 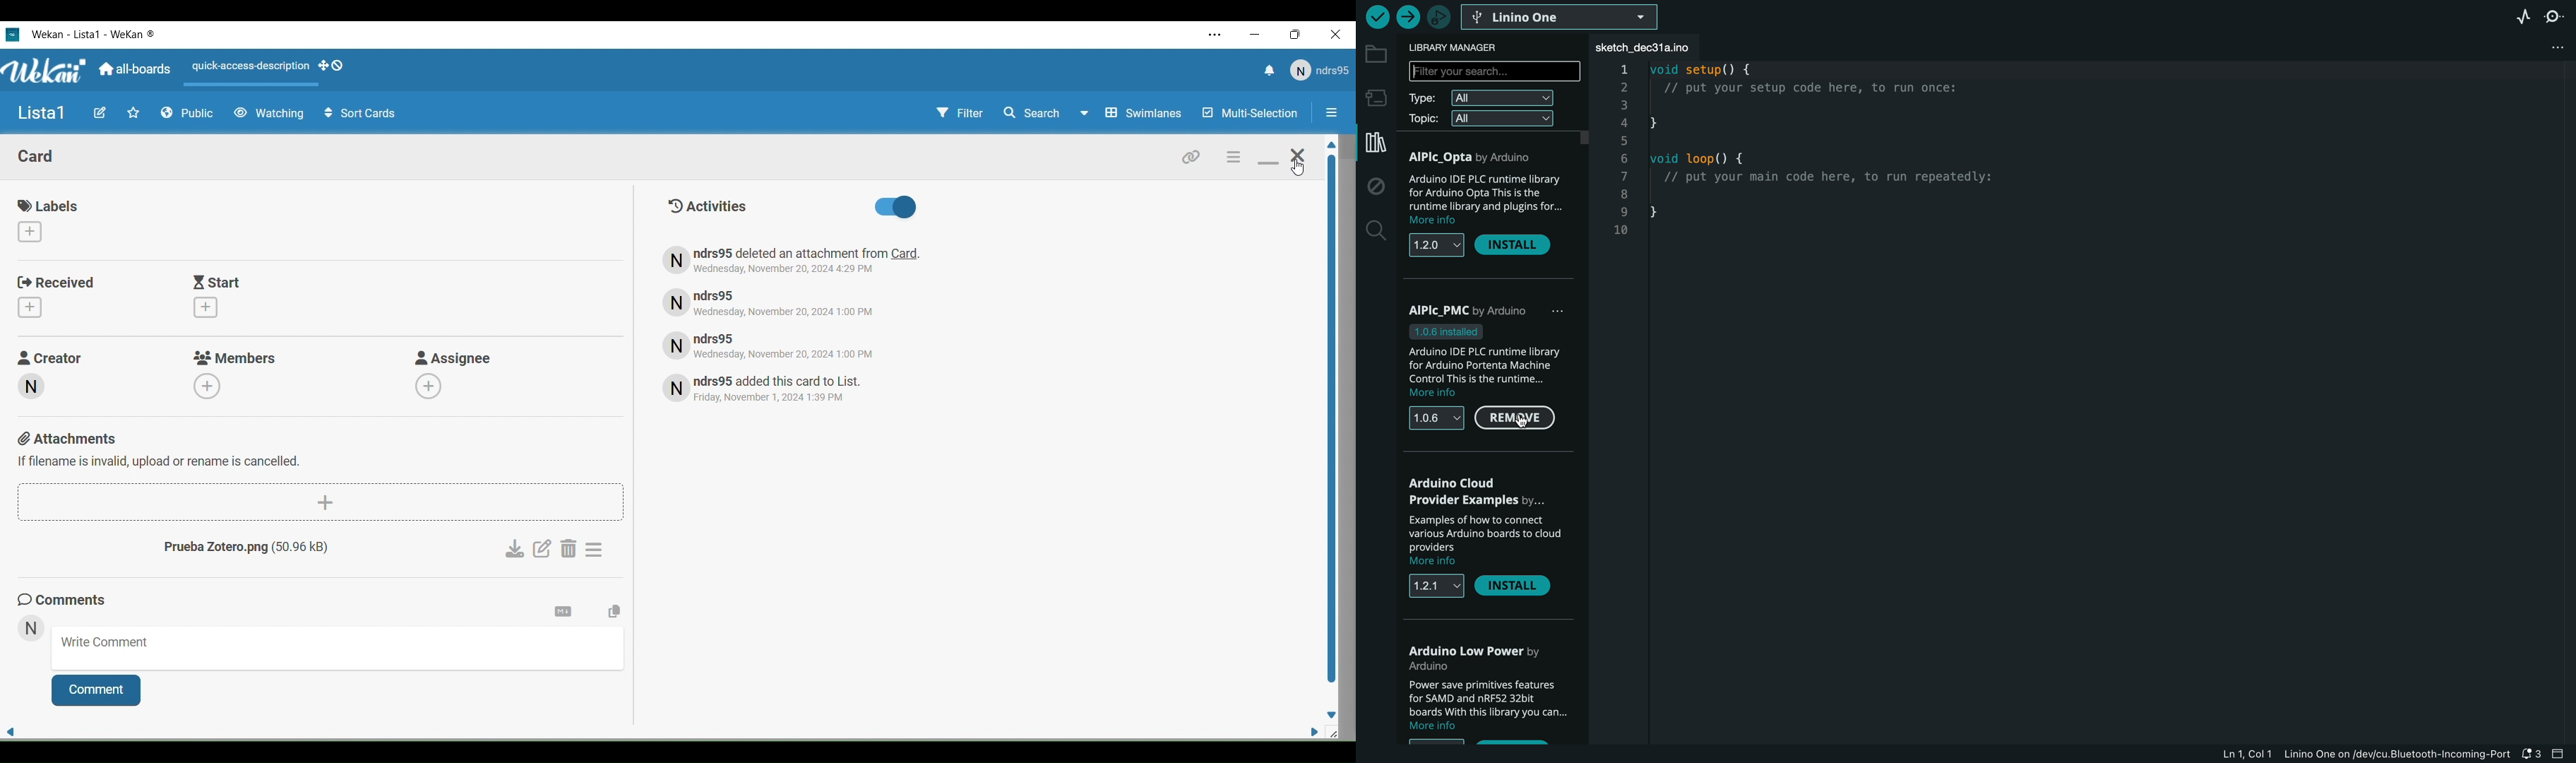 What do you see at coordinates (1339, 35) in the screenshot?
I see `Close` at bounding box center [1339, 35].